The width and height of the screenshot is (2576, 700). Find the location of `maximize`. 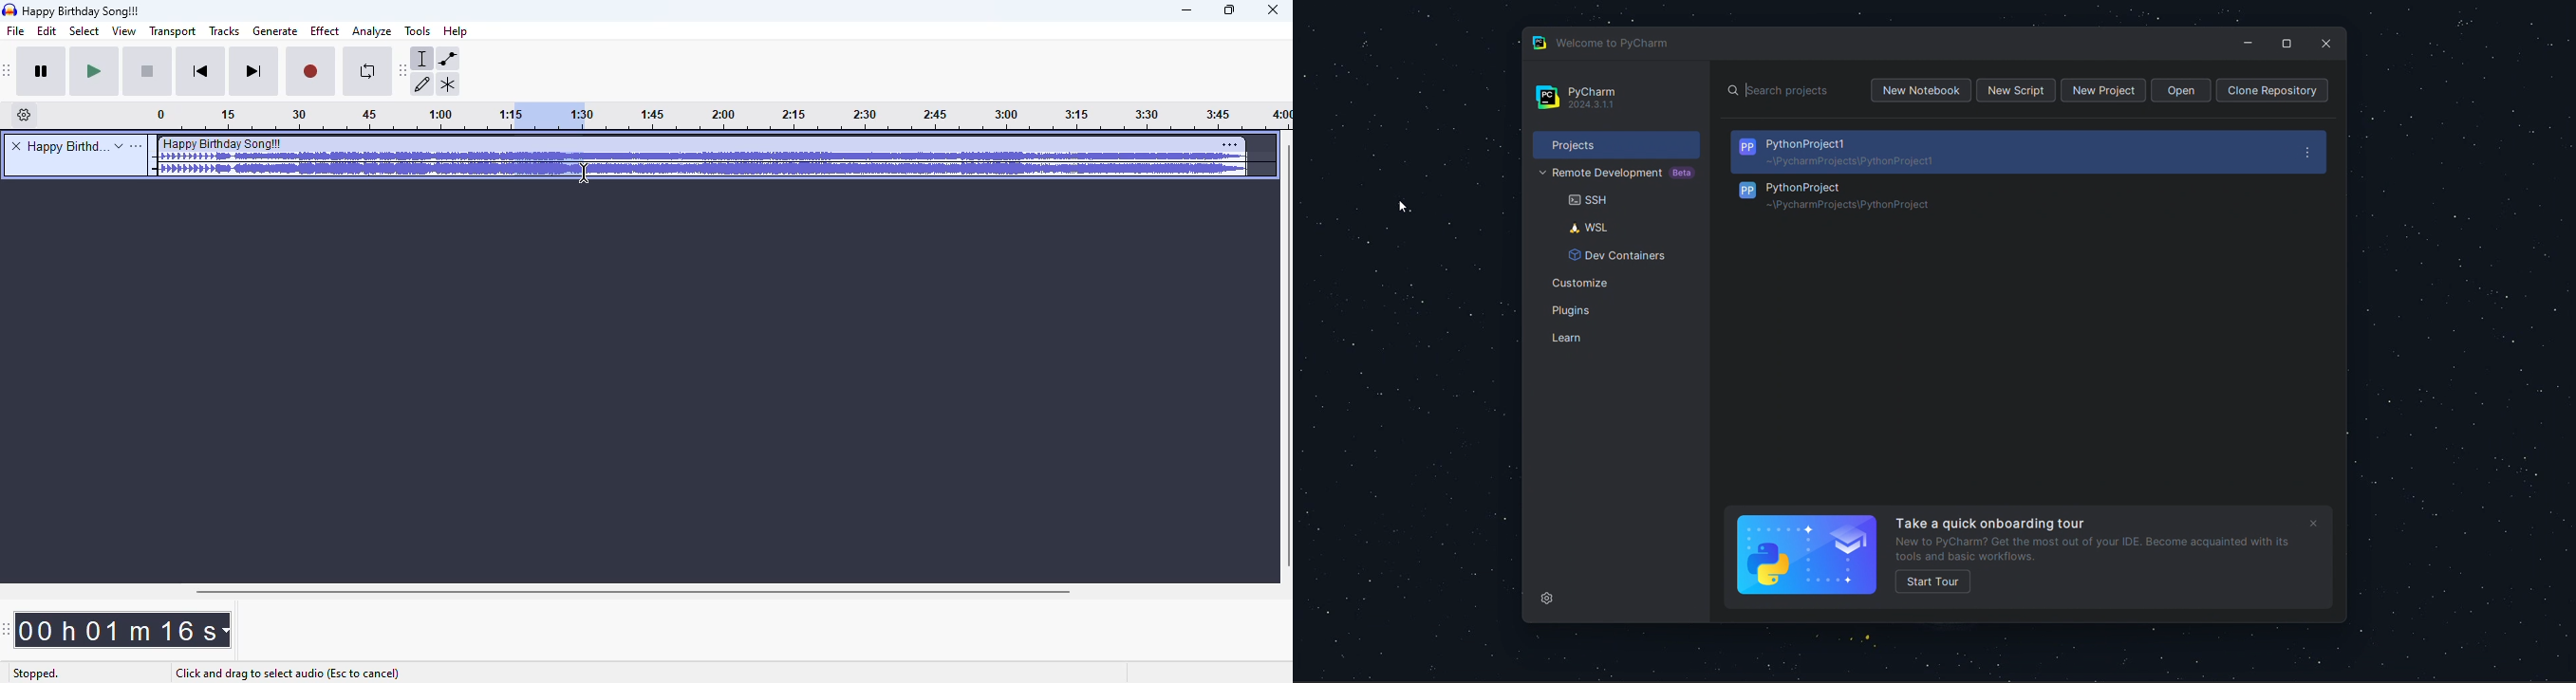

maximize is located at coordinates (1230, 10).